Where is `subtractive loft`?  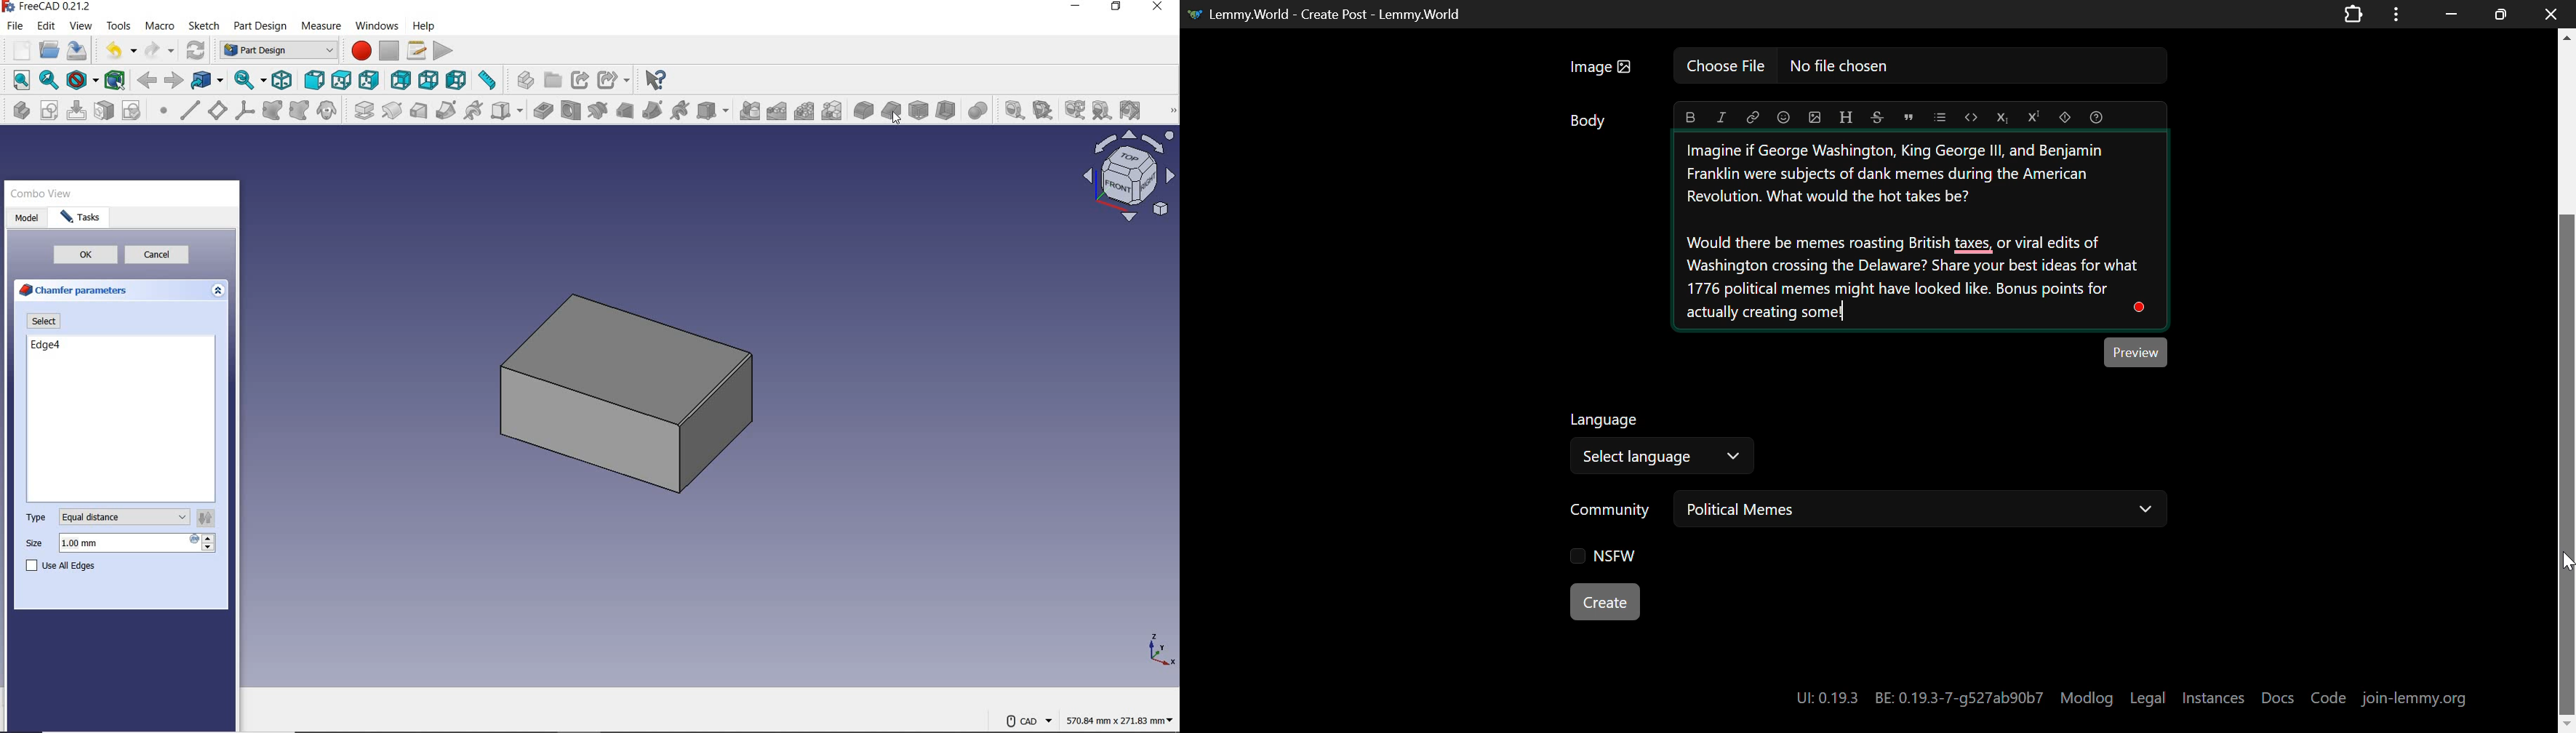 subtractive loft is located at coordinates (624, 110).